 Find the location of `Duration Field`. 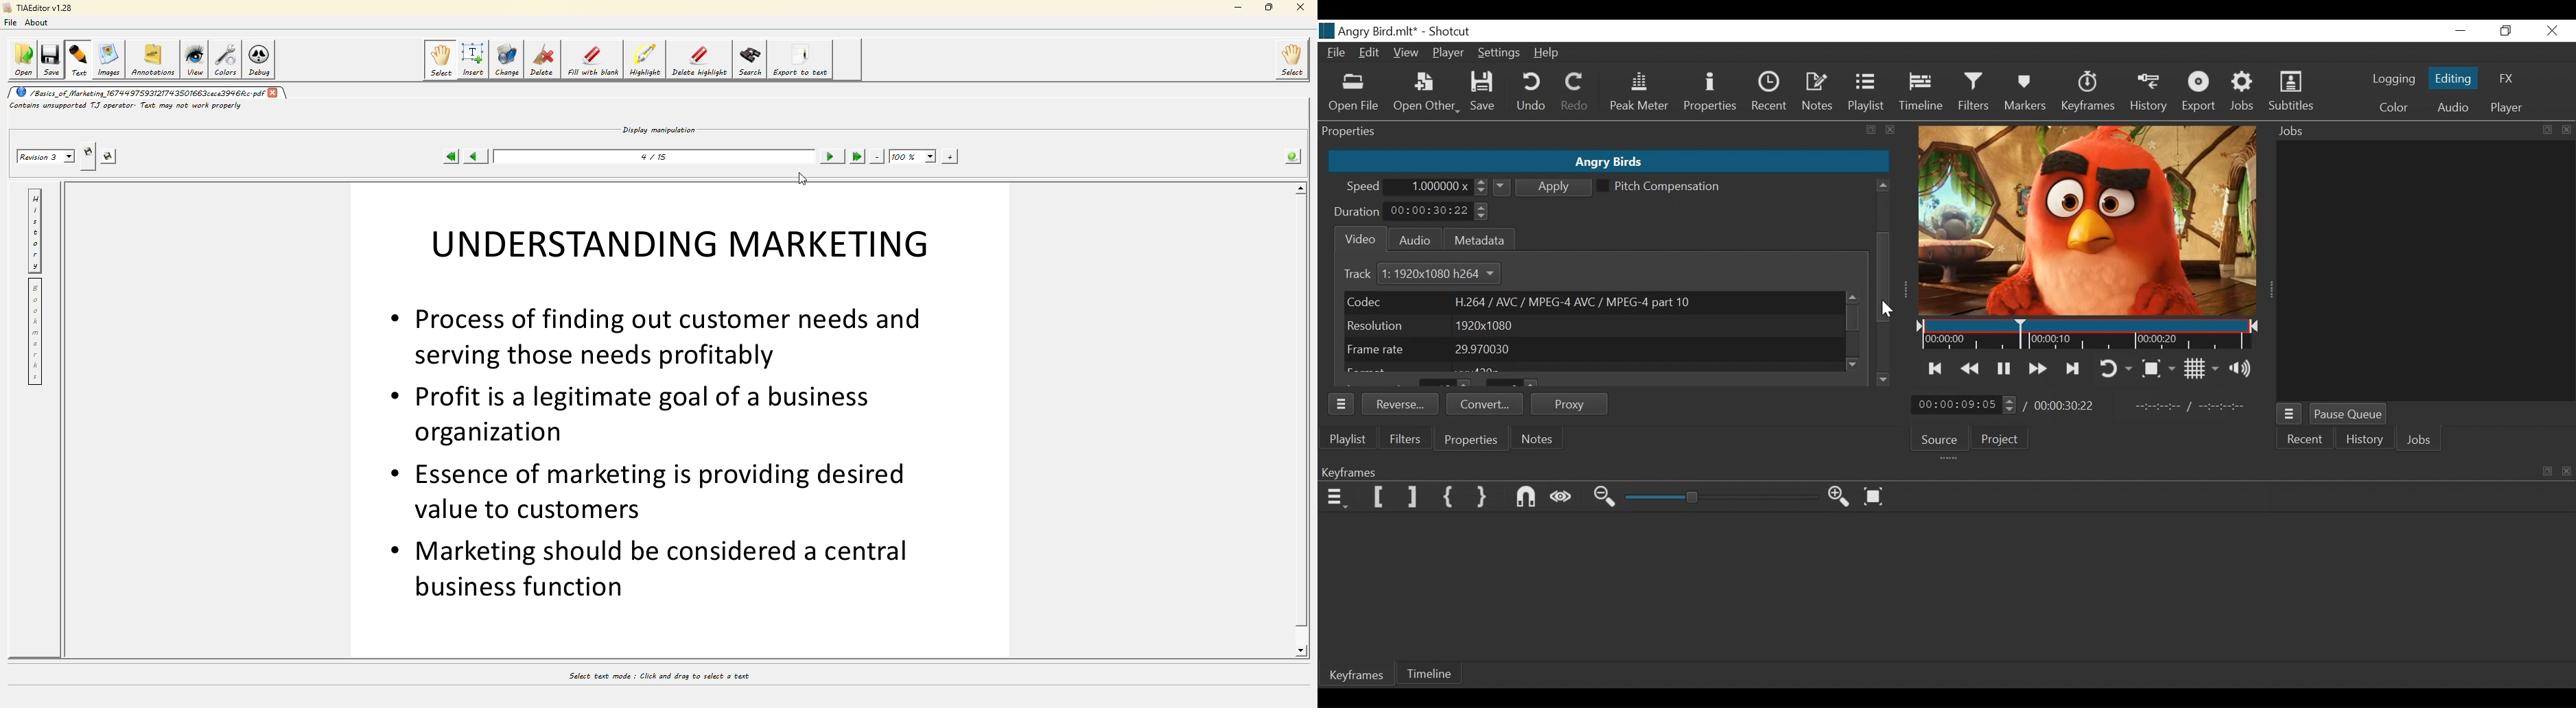

Duration Field is located at coordinates (1438, 211).